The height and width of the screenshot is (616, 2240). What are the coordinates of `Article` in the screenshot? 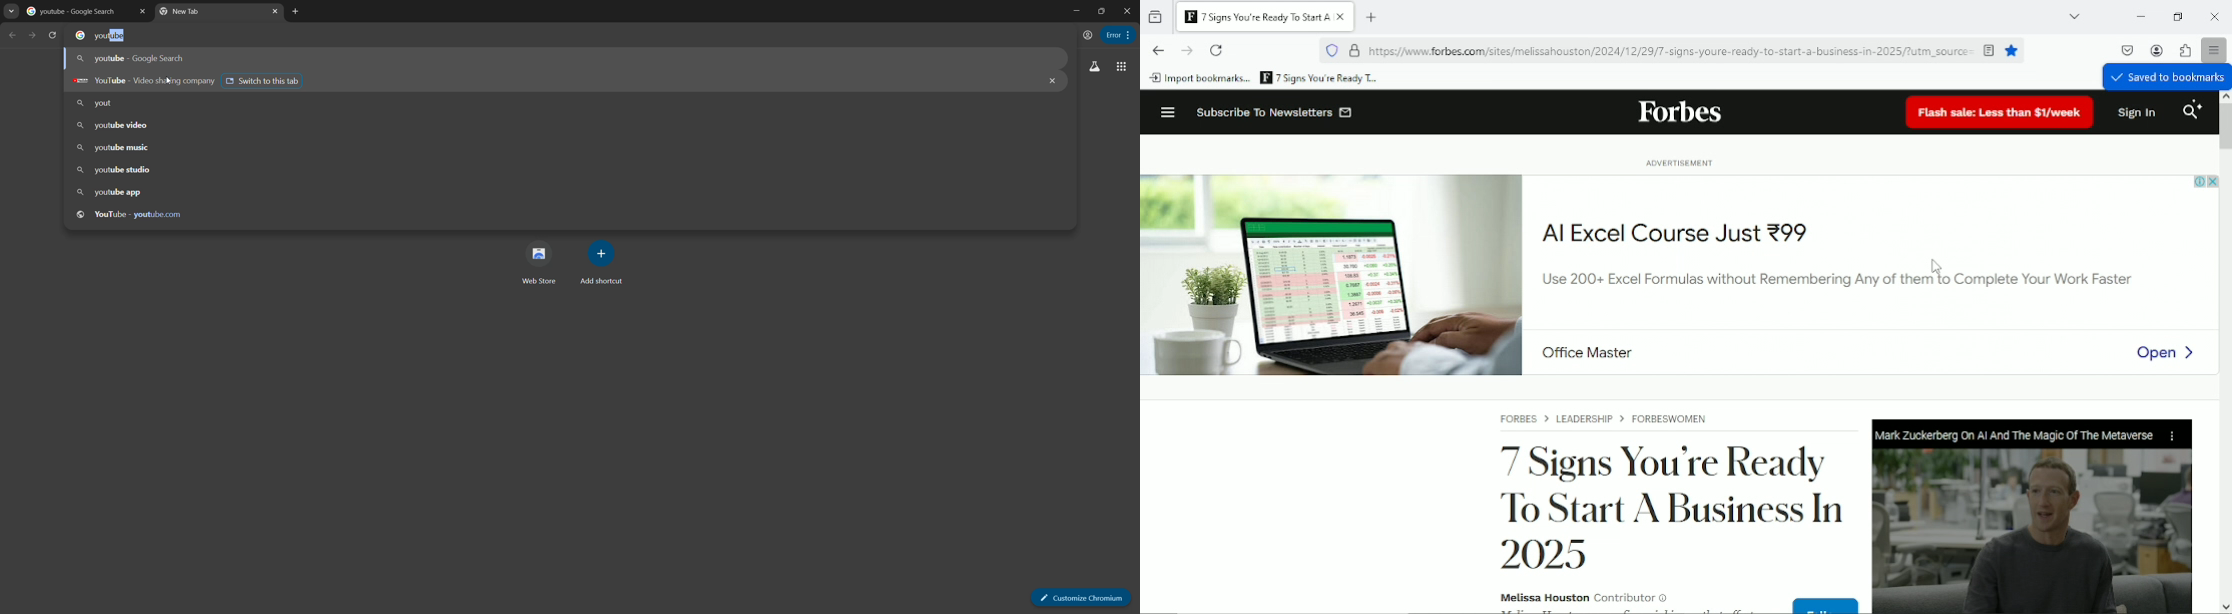 It's located at (1793, 507).